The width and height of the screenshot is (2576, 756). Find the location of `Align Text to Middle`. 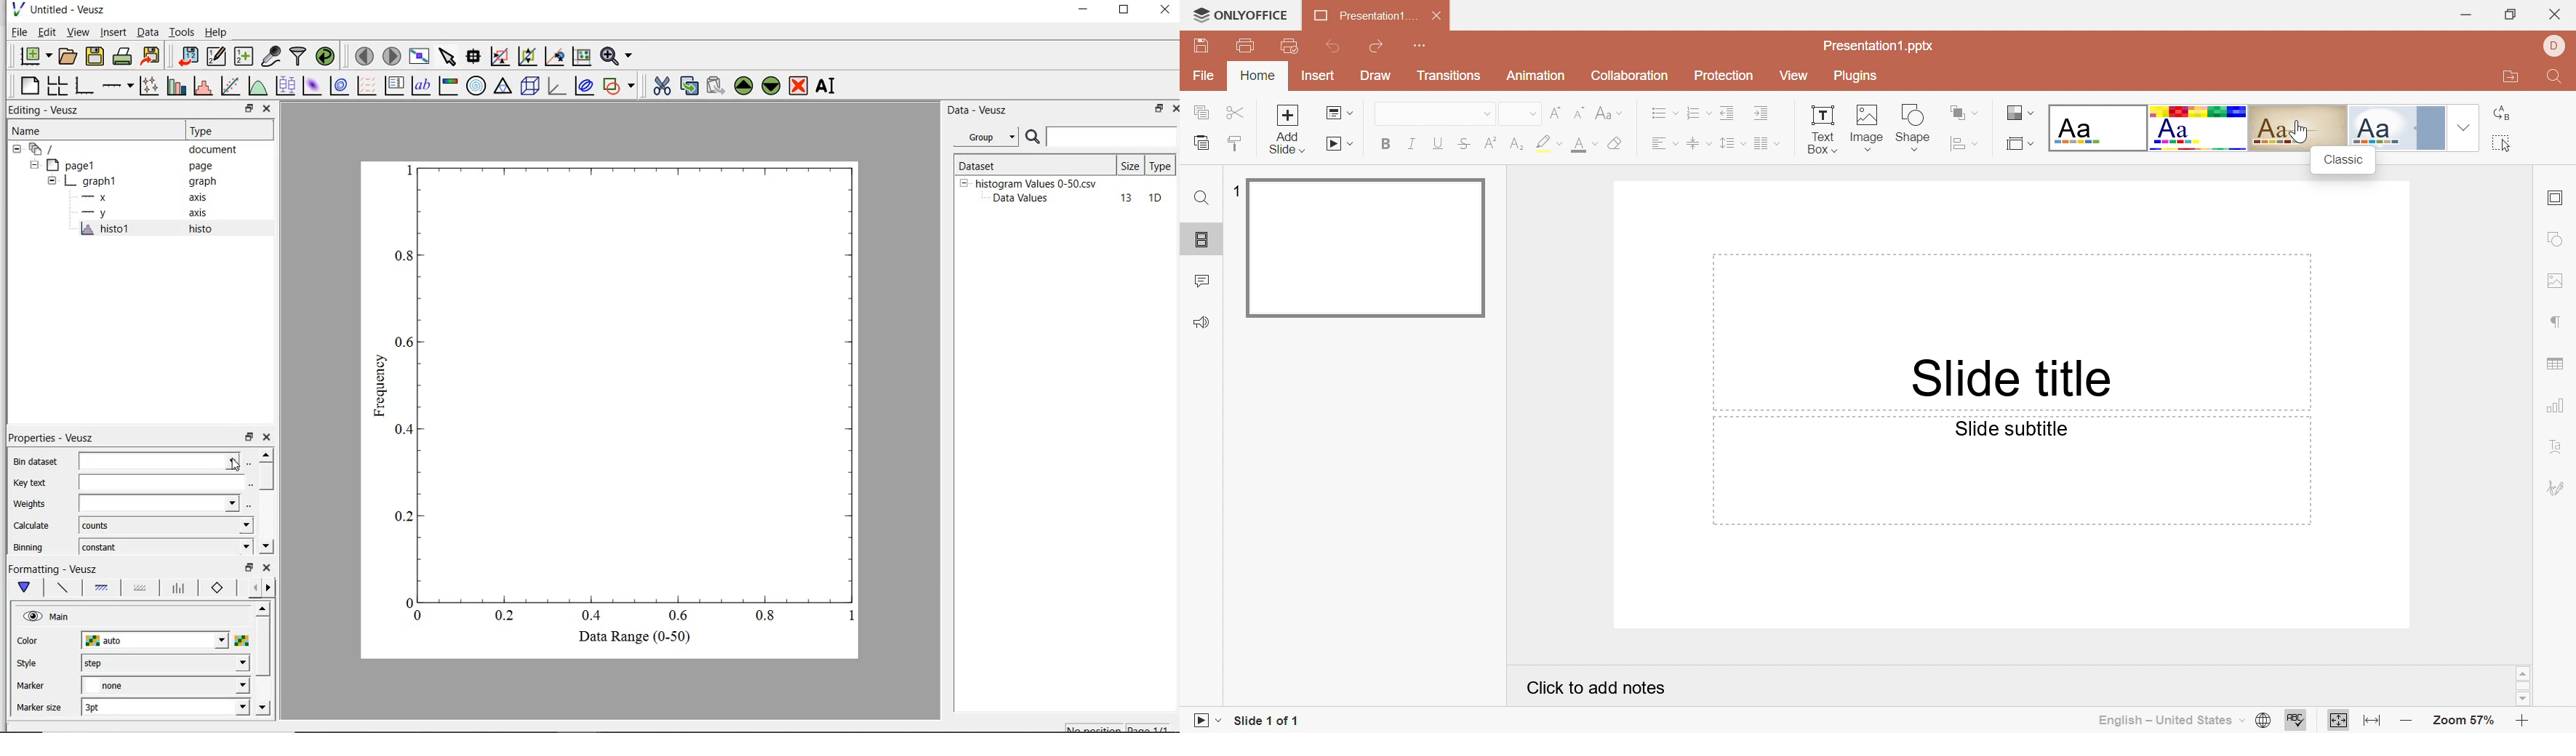

Align Text to Middle is located at coordinates (1695, 143).